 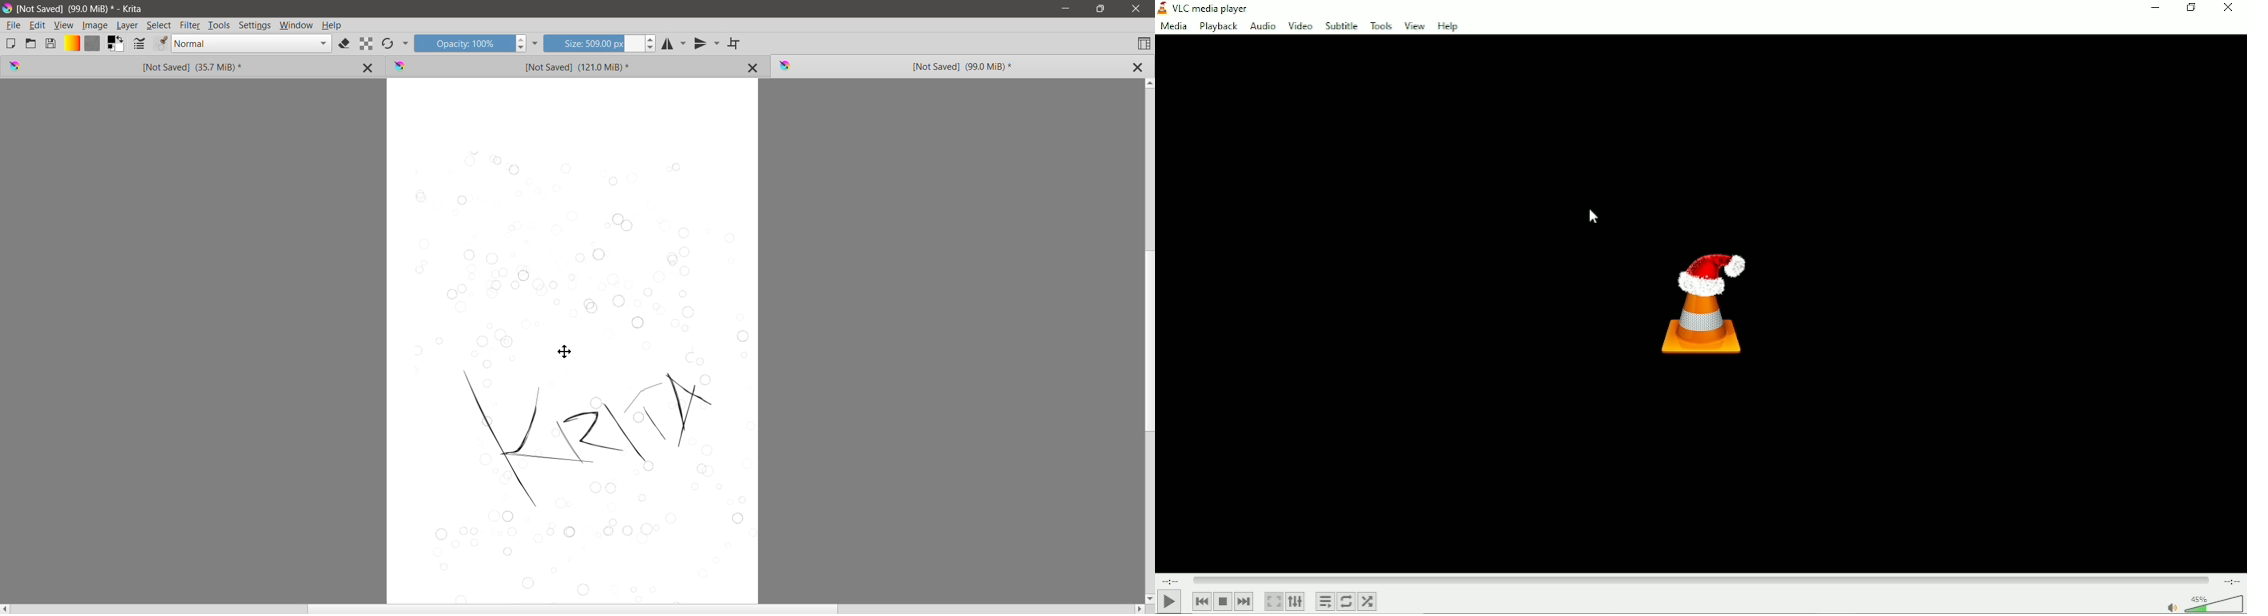 I want to click on Elapsed time, so click(x=1171, y=580).